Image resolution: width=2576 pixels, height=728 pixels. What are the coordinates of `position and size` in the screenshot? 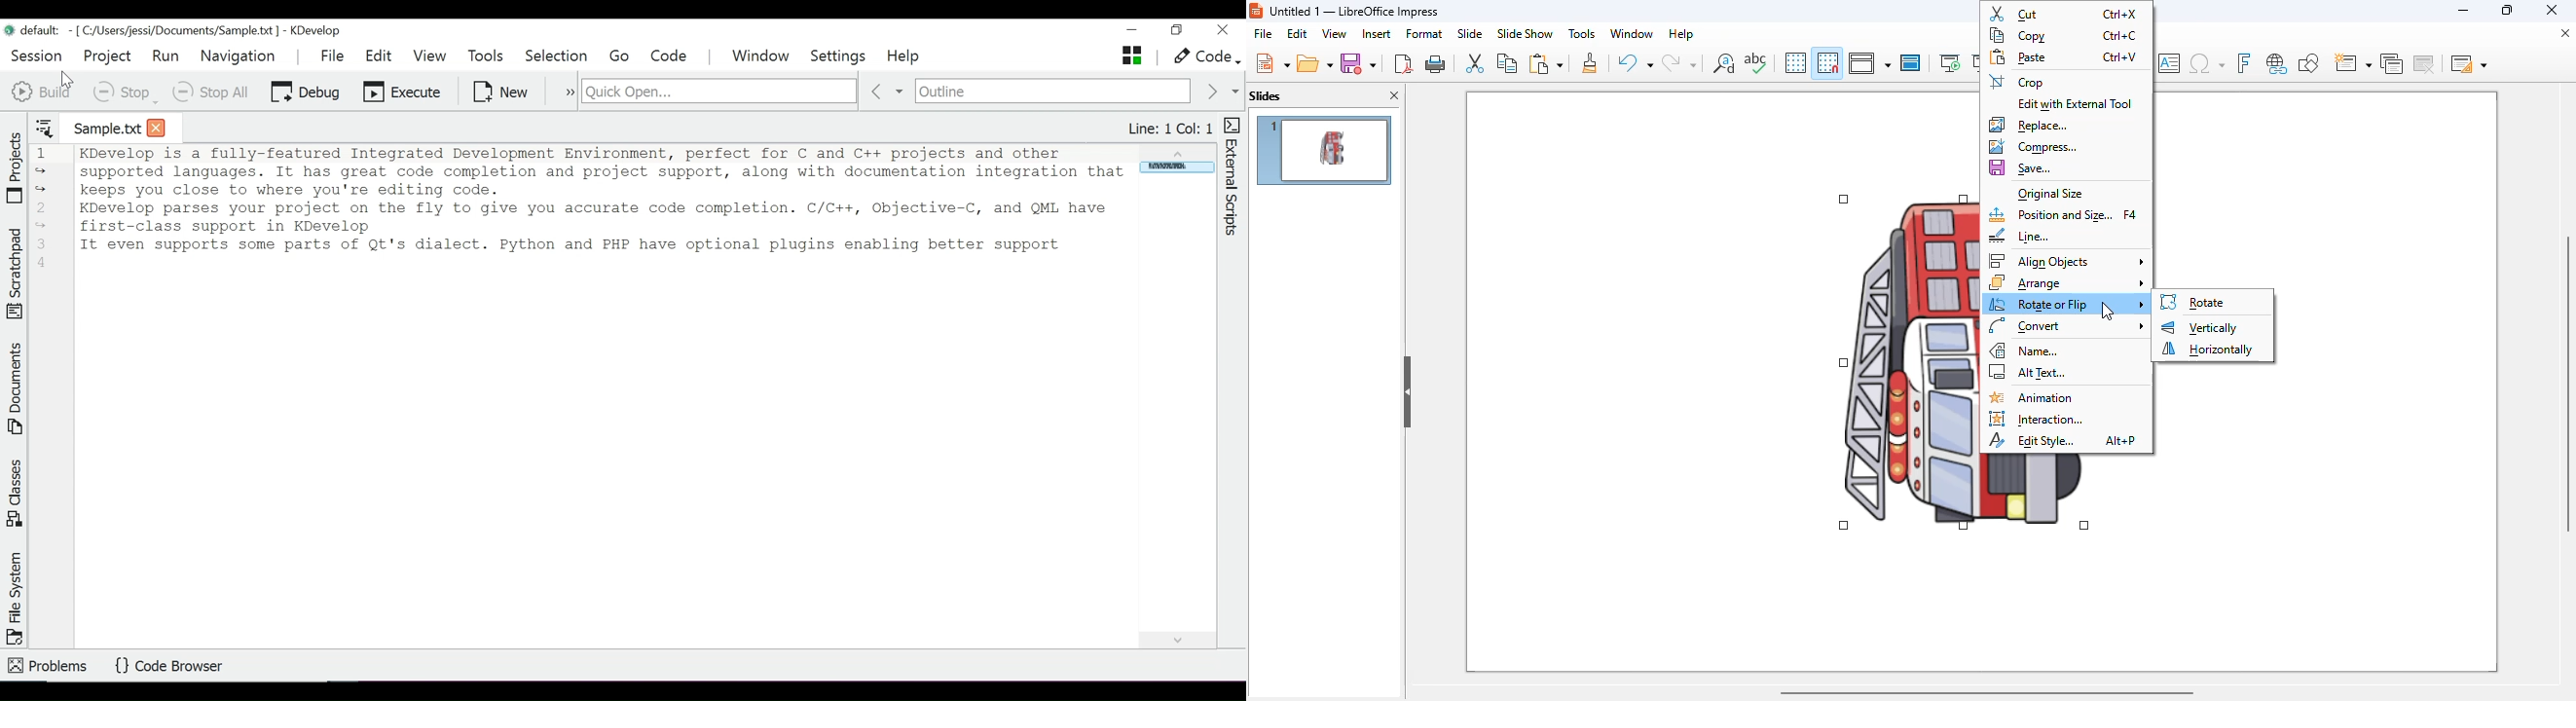 It's located at (2063, 215).